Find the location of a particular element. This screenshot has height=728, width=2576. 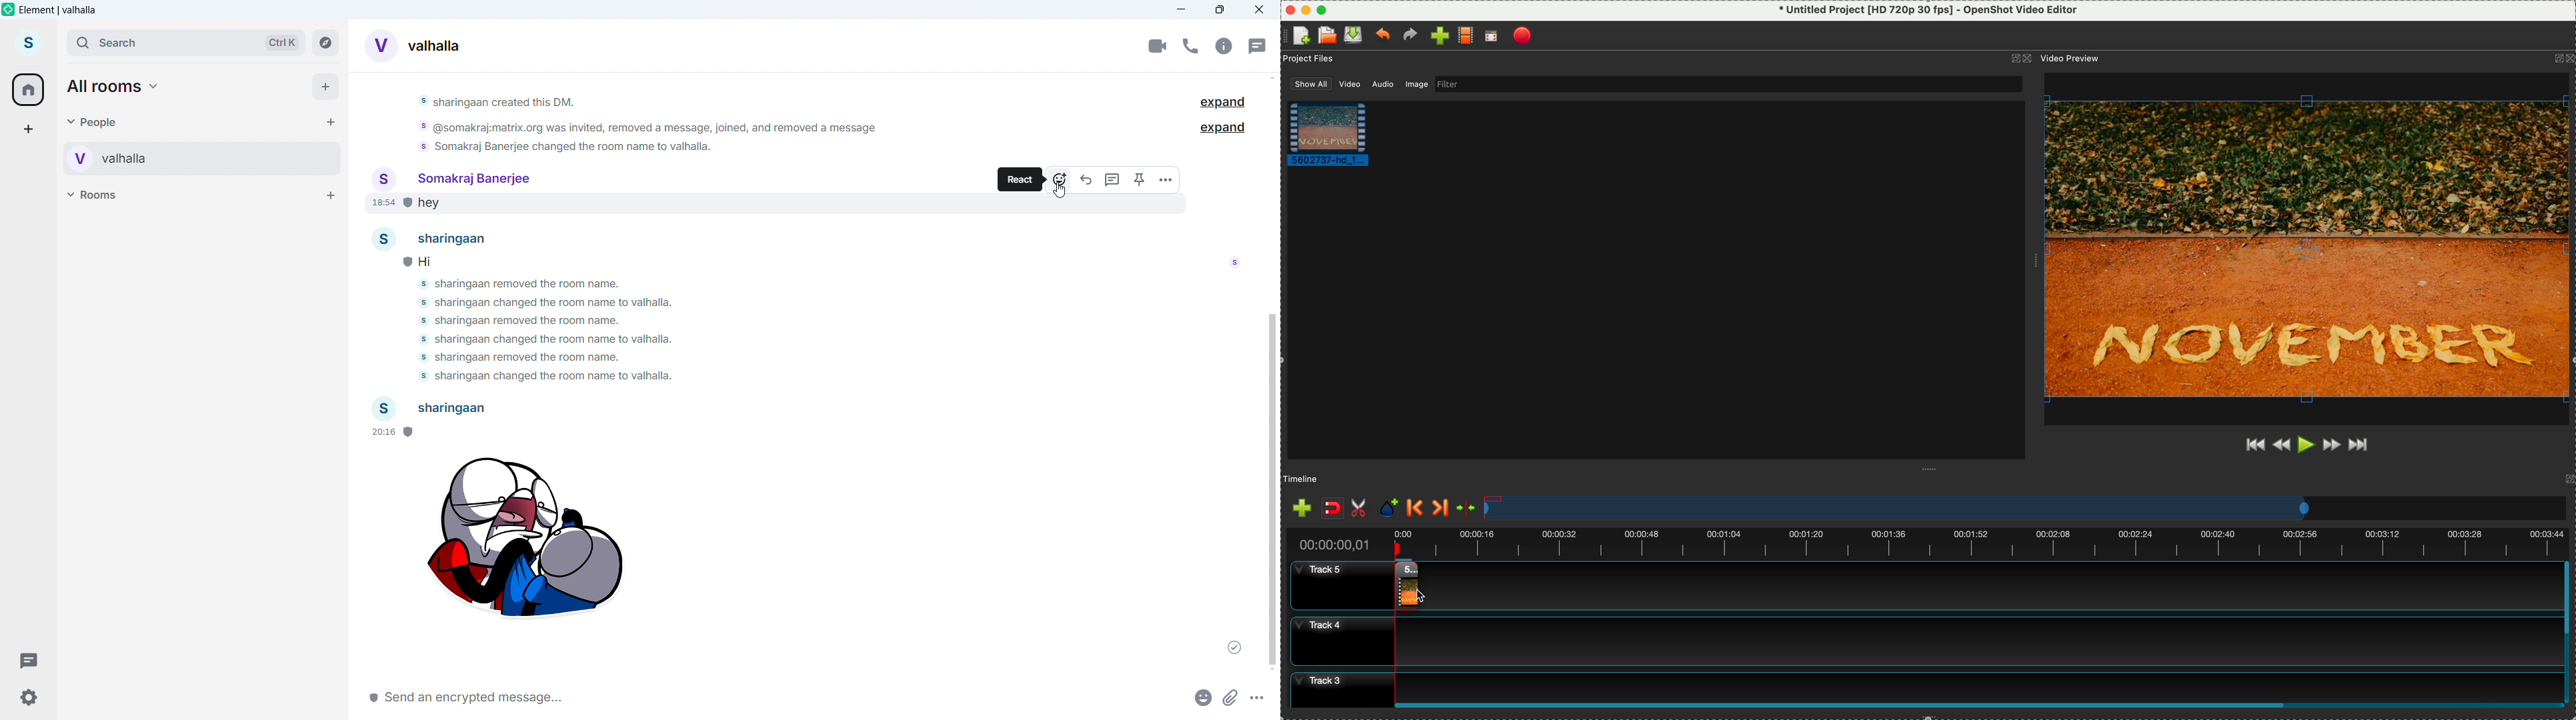

rewind is located at coordinates (2281, 447).